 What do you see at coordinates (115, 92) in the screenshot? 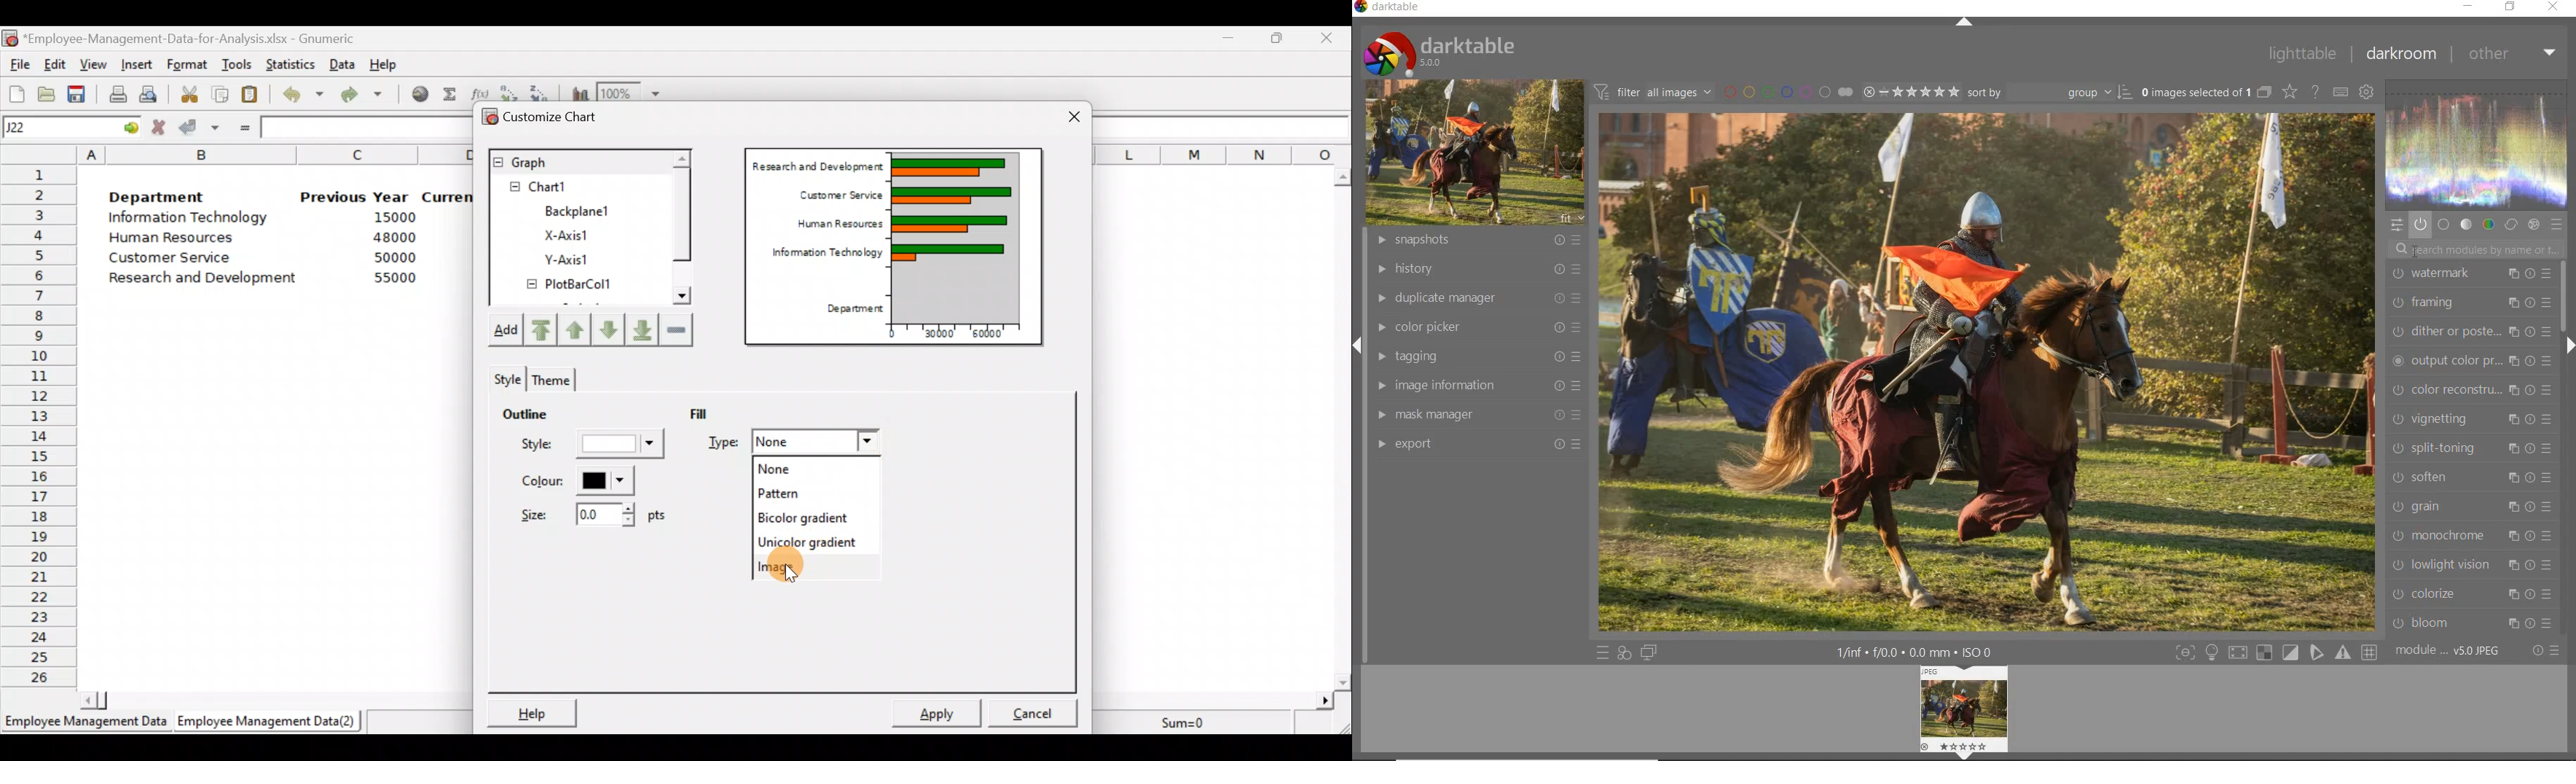
I see `Print current file` at bounding box center [115, 92].